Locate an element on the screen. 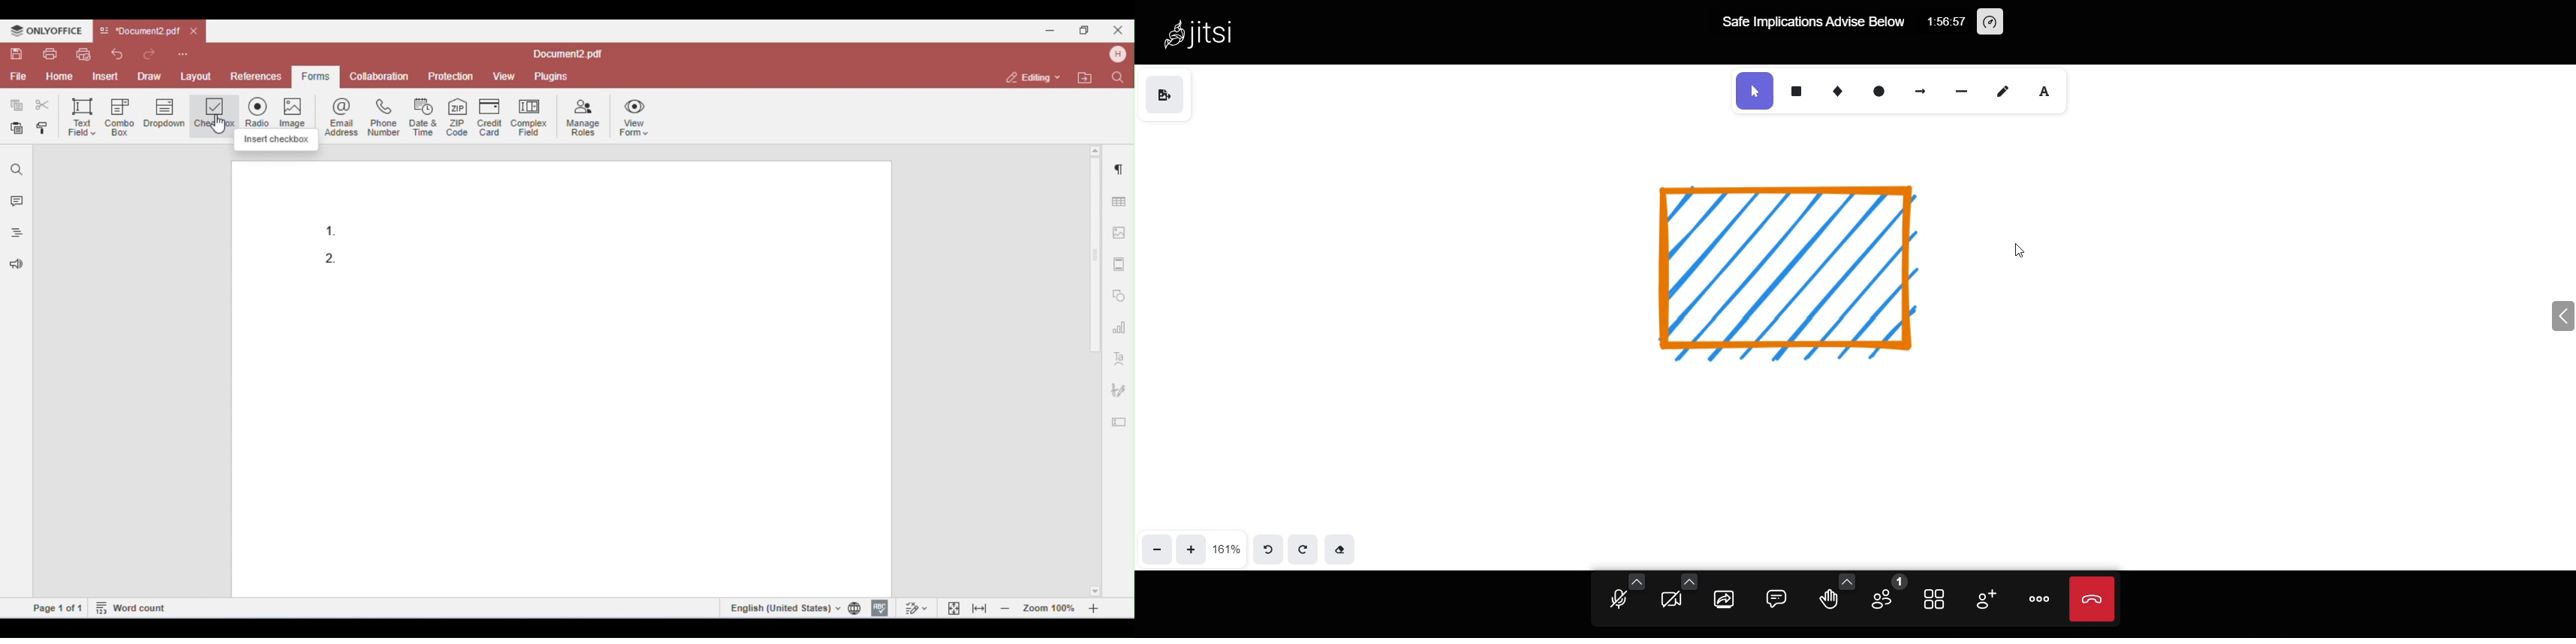 The width and height of the screenshot is (2576, 644). selection is located at coordinates (1756, 91).